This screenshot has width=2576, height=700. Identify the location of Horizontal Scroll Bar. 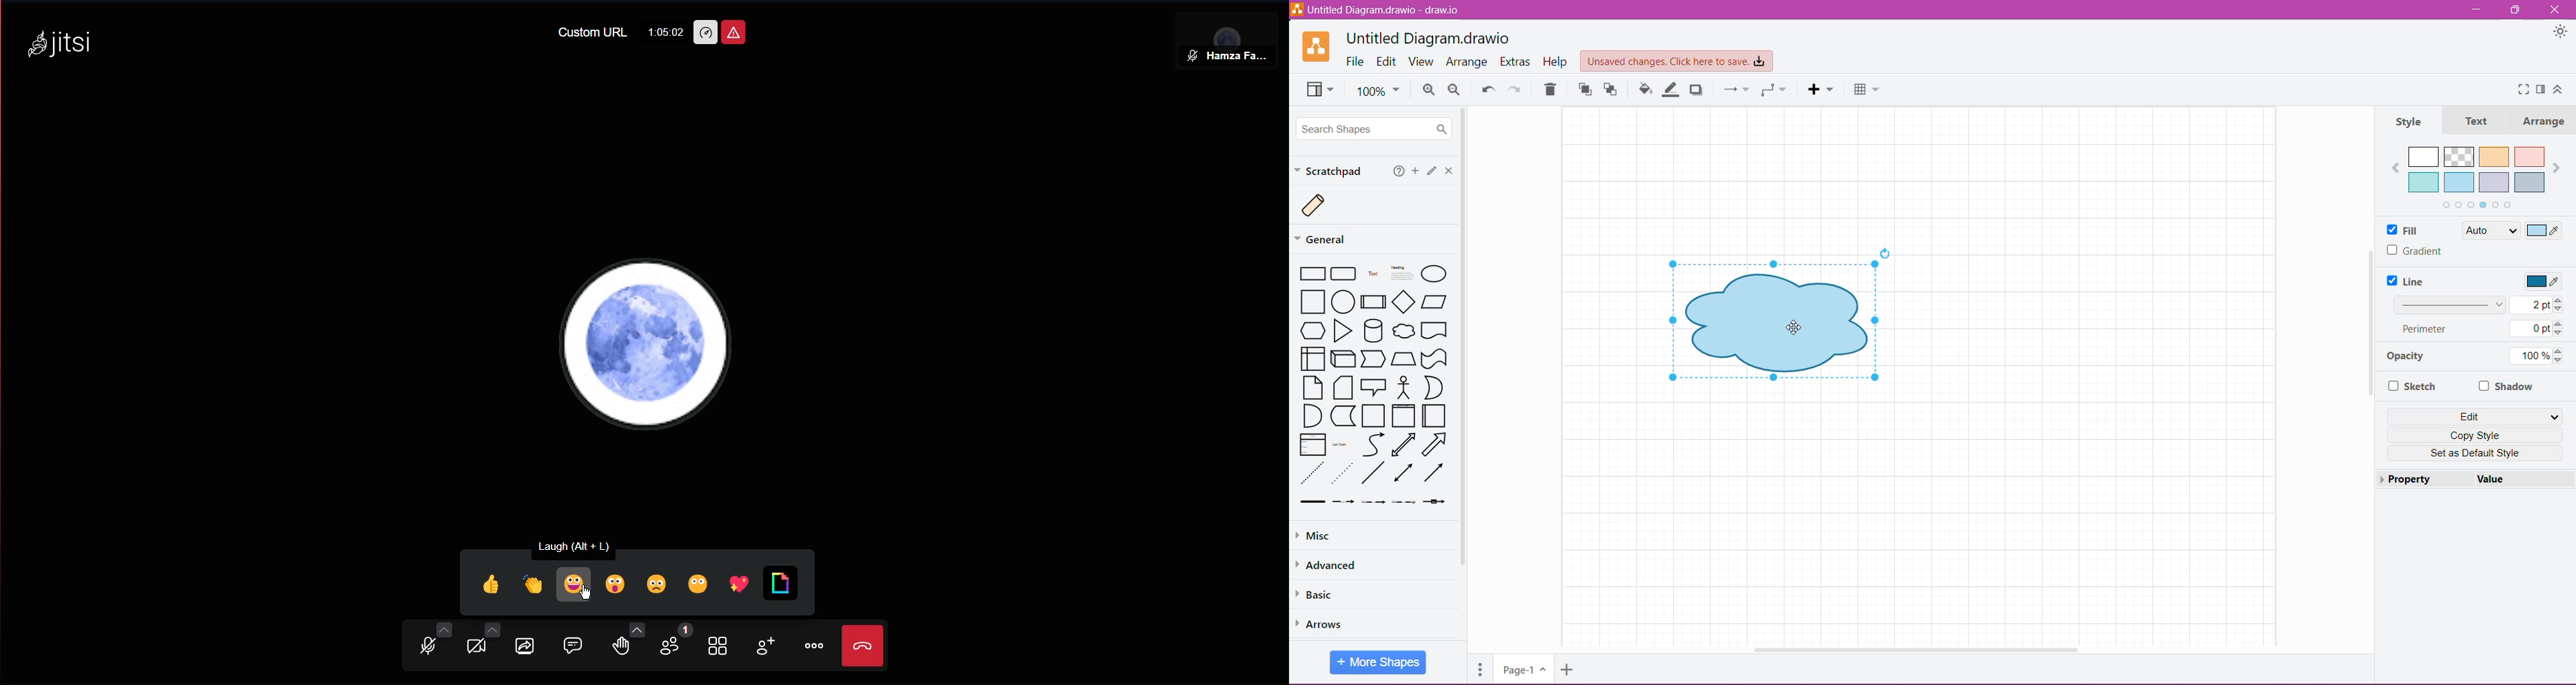
(1915, 649).